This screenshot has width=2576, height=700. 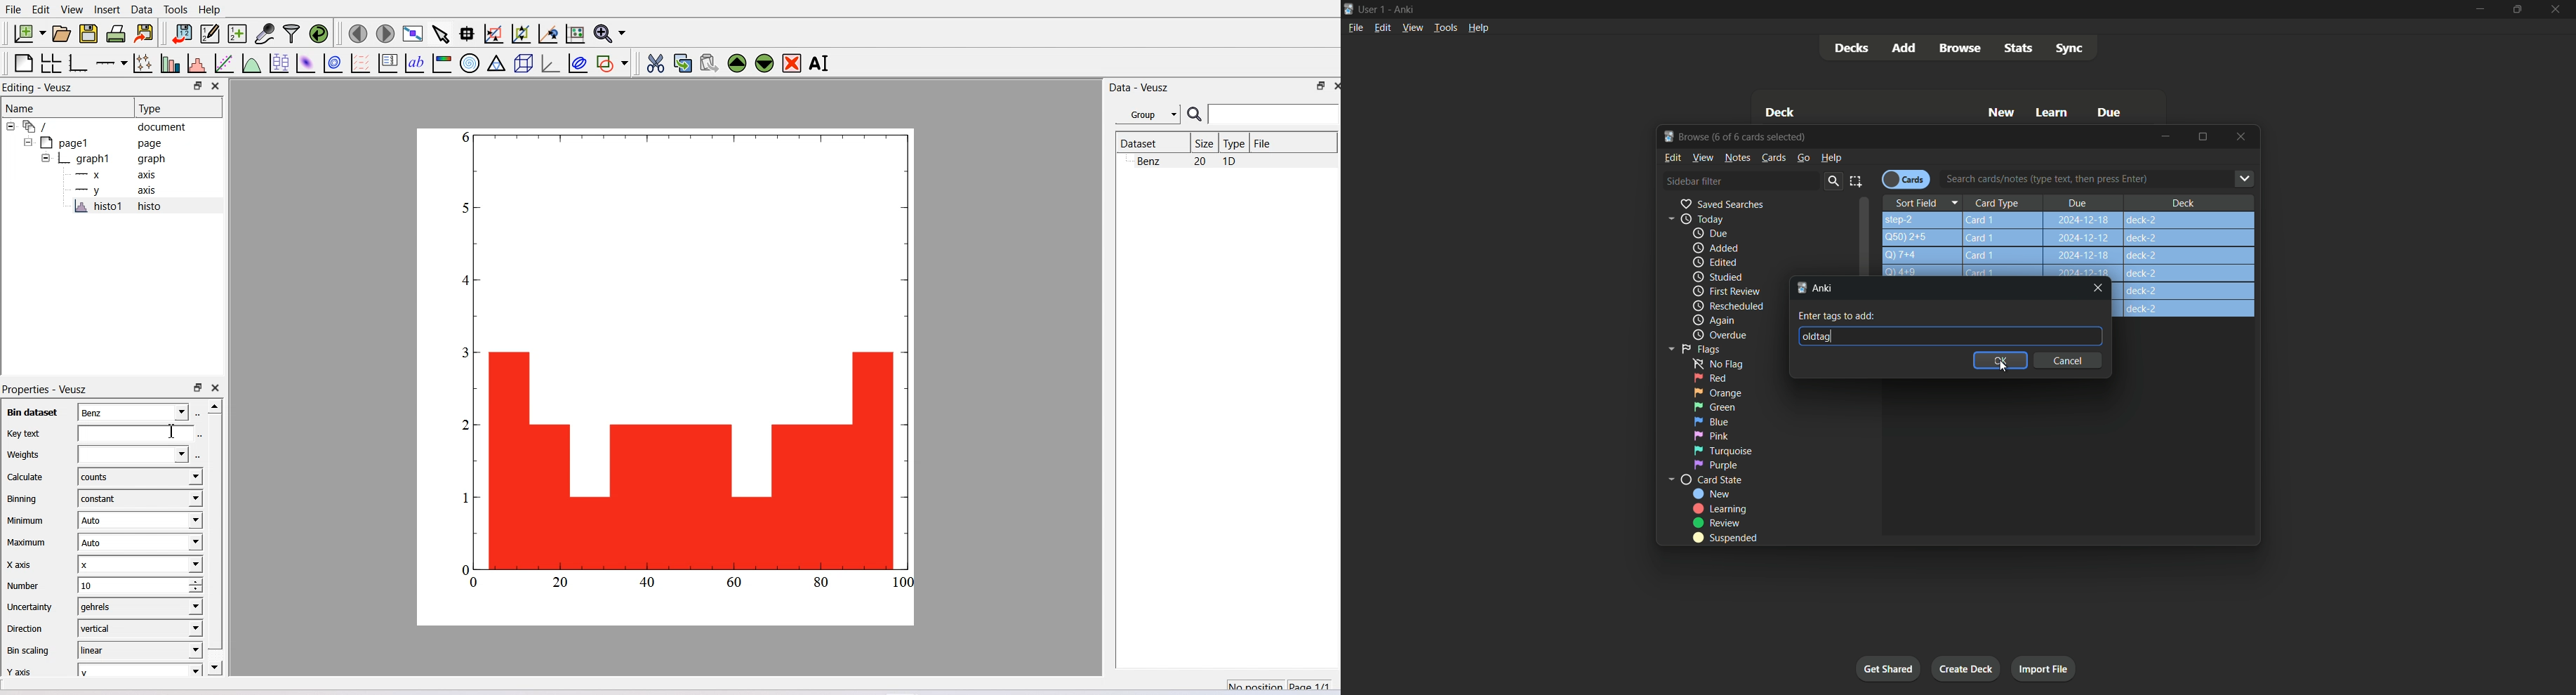 What do you see at coordinates (102, 668) in the screenshot?
I see `Y axis - Y` at bounding box center [102, 668].